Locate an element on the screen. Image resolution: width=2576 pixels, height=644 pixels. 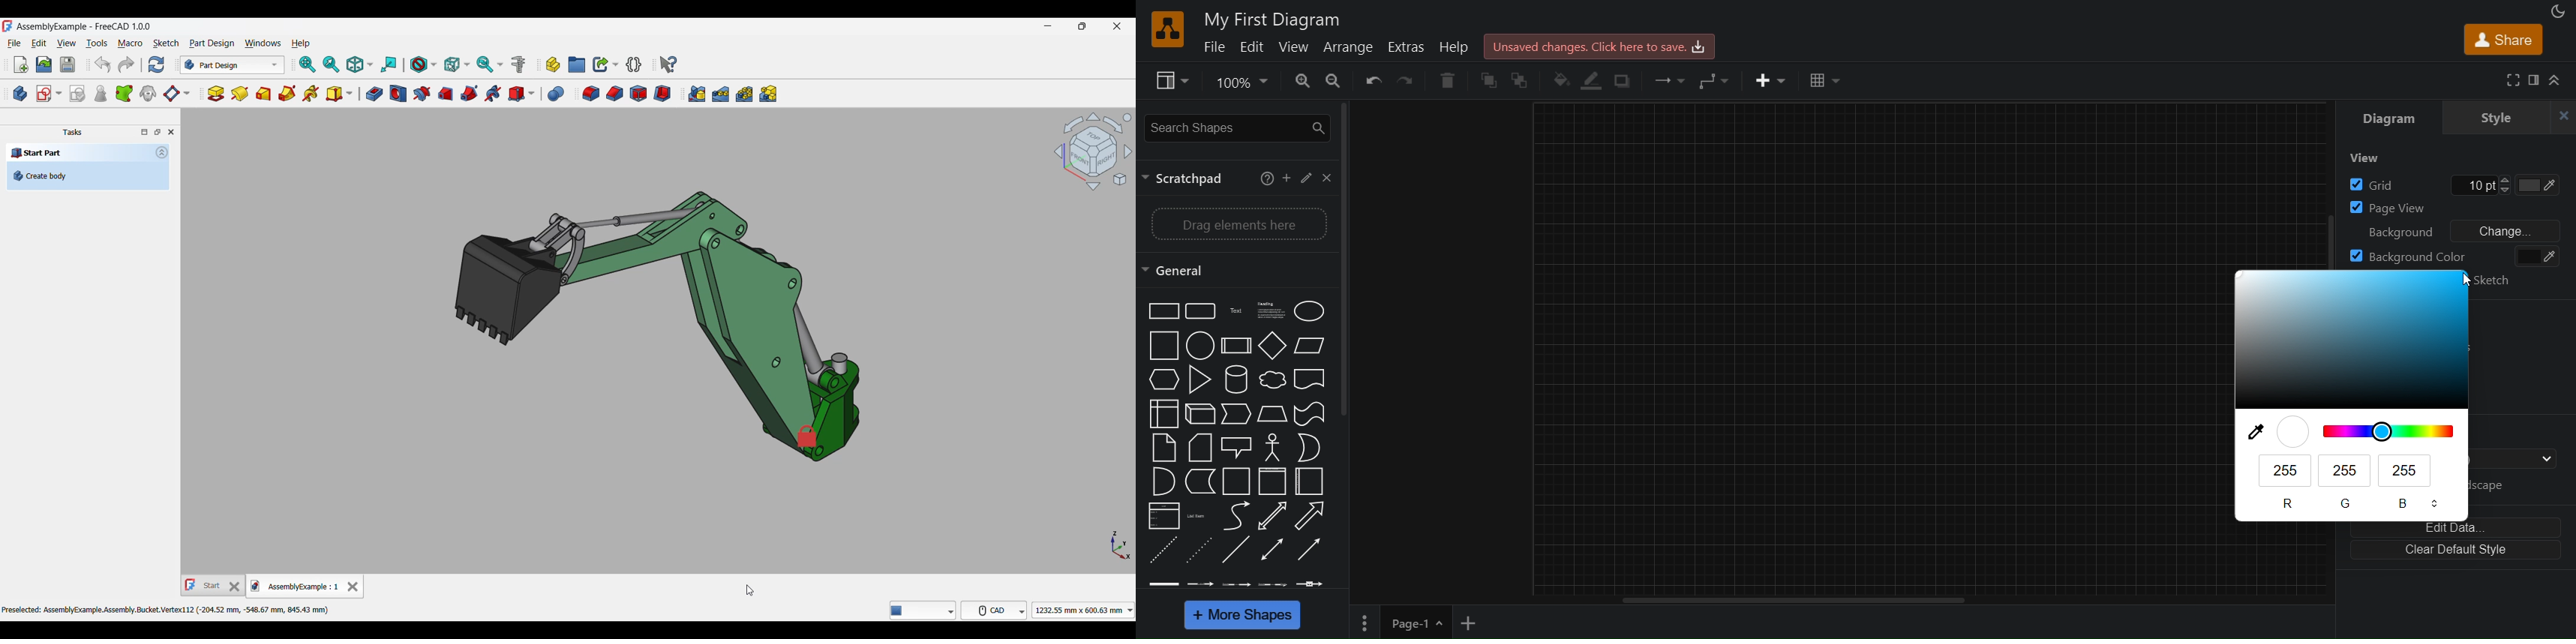
scractpad is located at coordinates (1190, 180).